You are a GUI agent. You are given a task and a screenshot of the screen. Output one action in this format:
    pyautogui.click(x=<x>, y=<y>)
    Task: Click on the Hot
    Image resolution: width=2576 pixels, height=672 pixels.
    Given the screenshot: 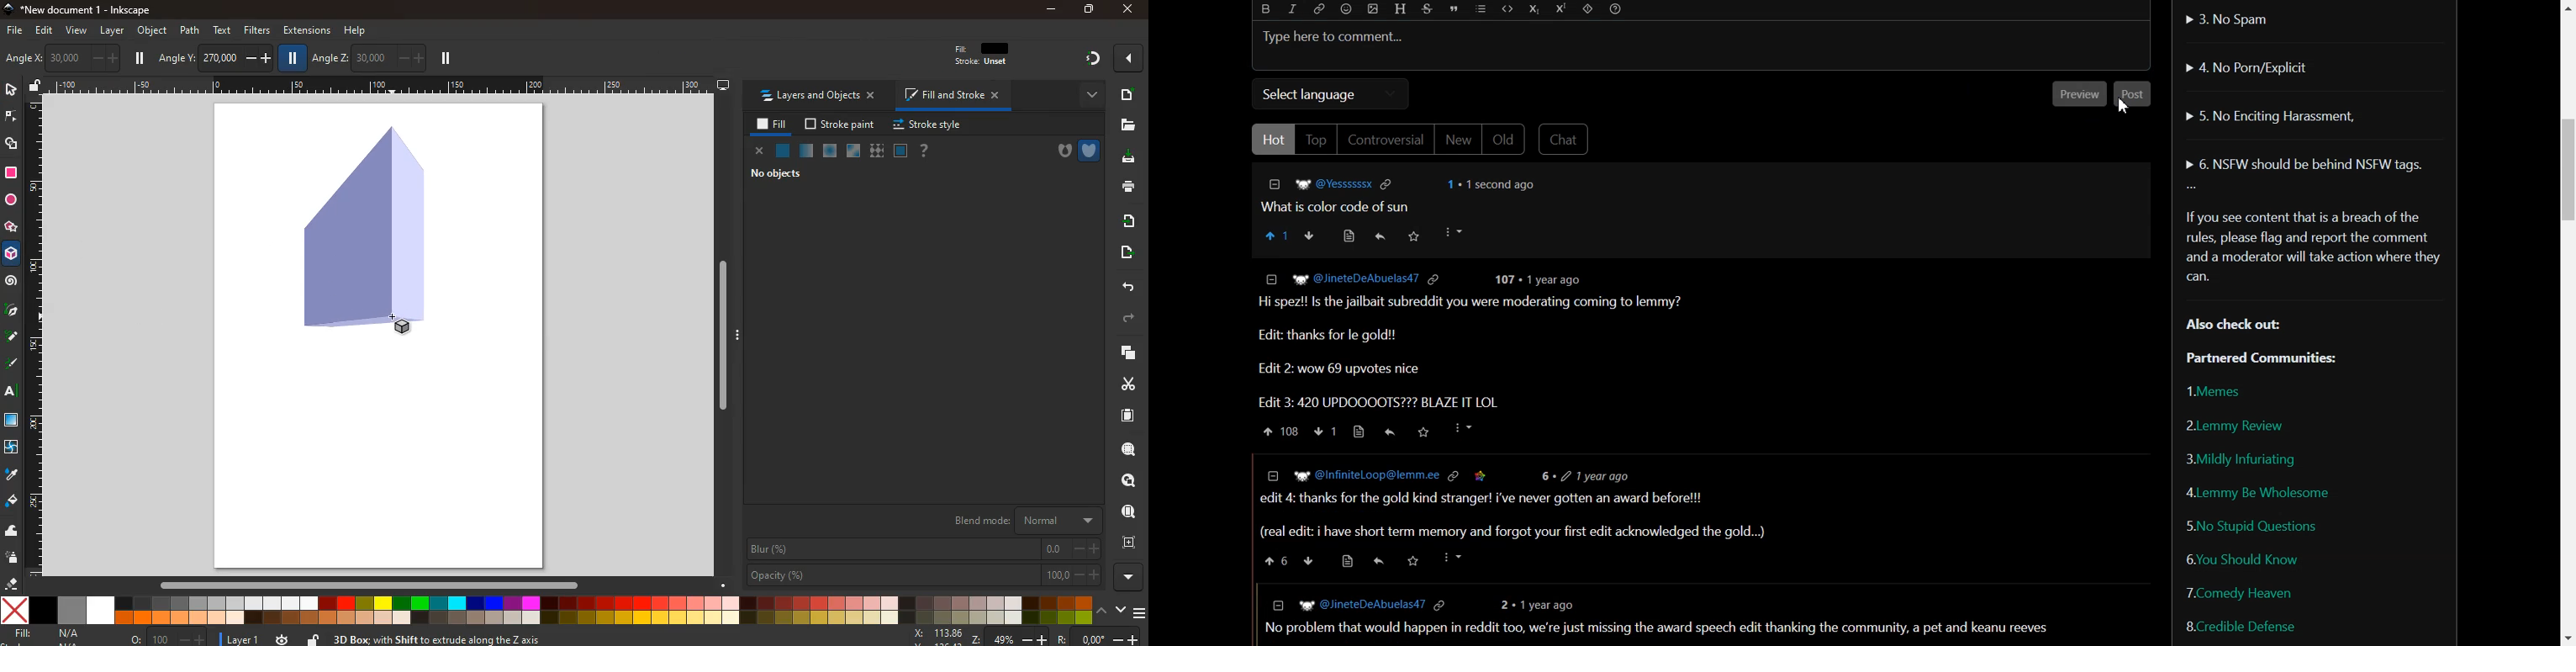 What is the action you would take?
    pyautogui.click(x=1271, y=139)
    